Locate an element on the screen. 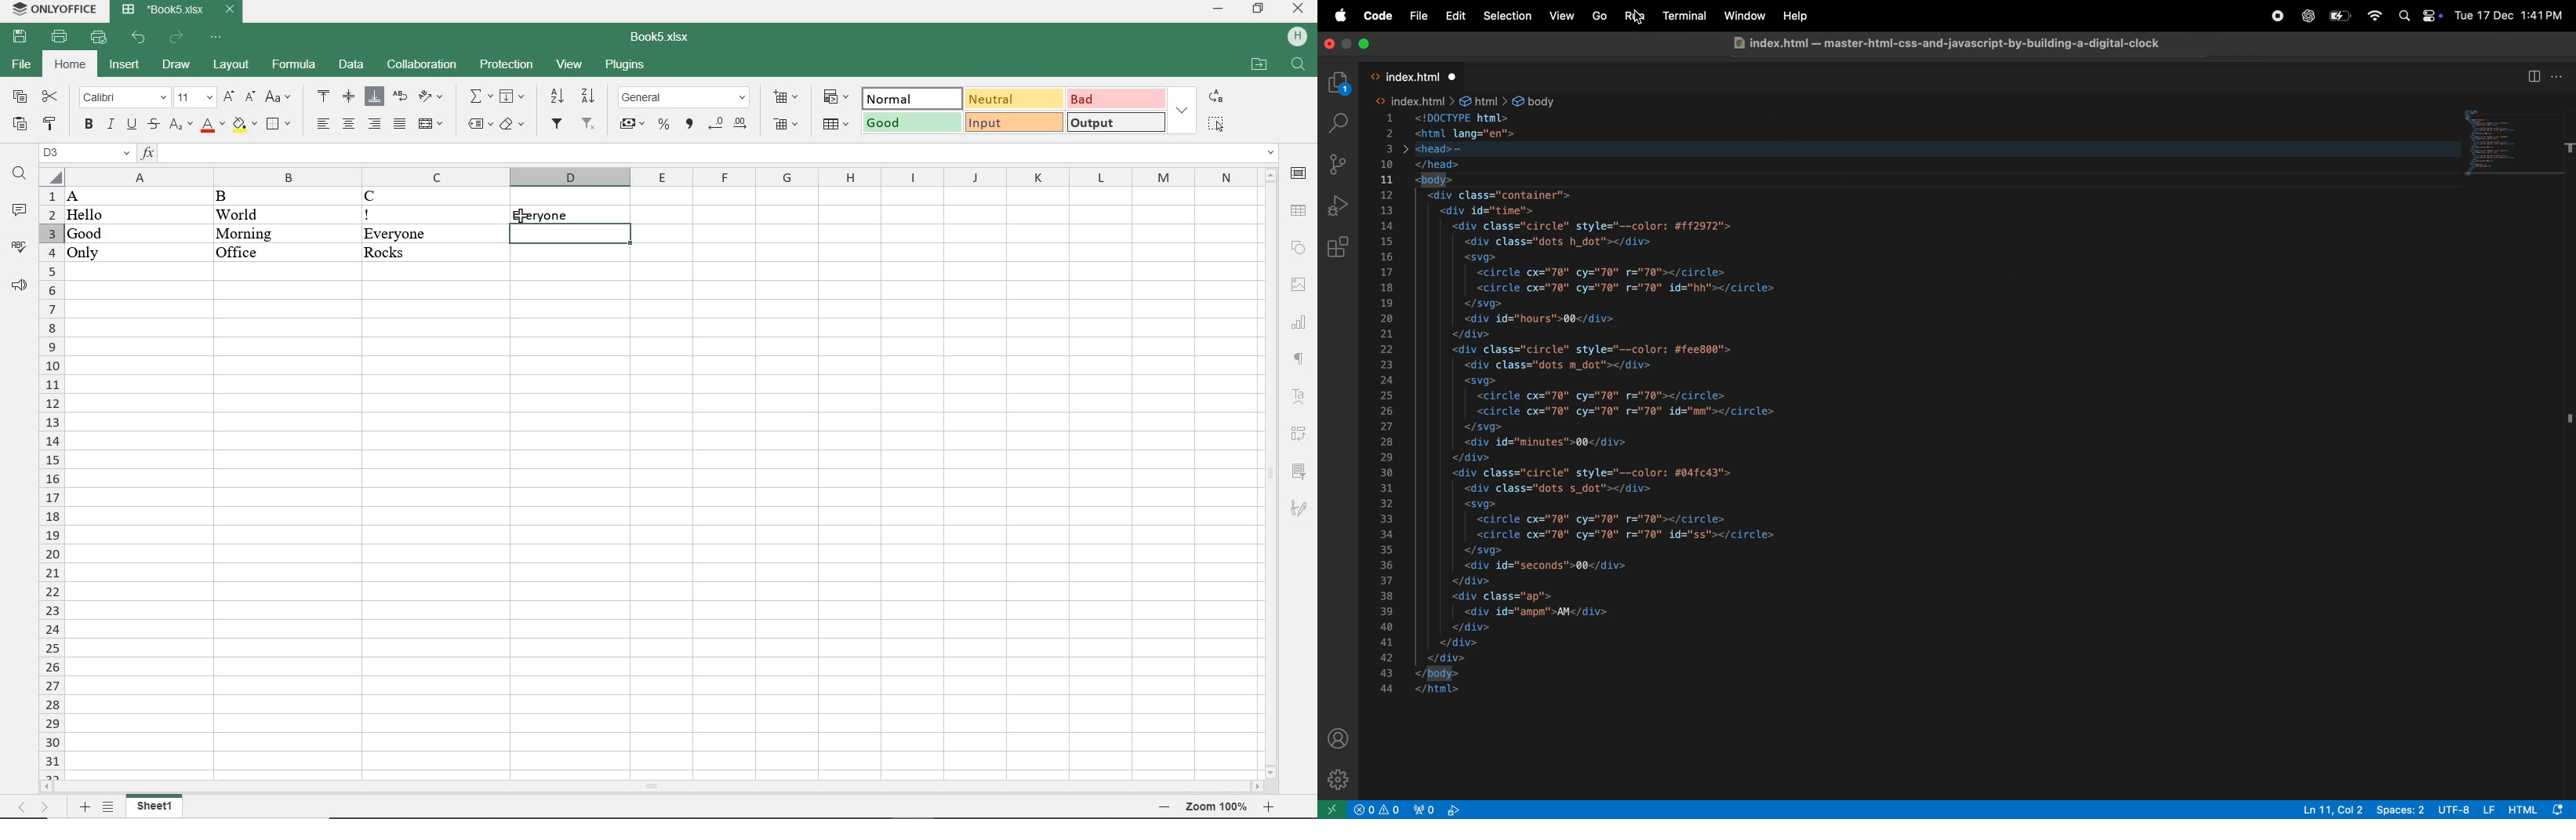  customize quick access toolbar is located at coordinates (216, 38).